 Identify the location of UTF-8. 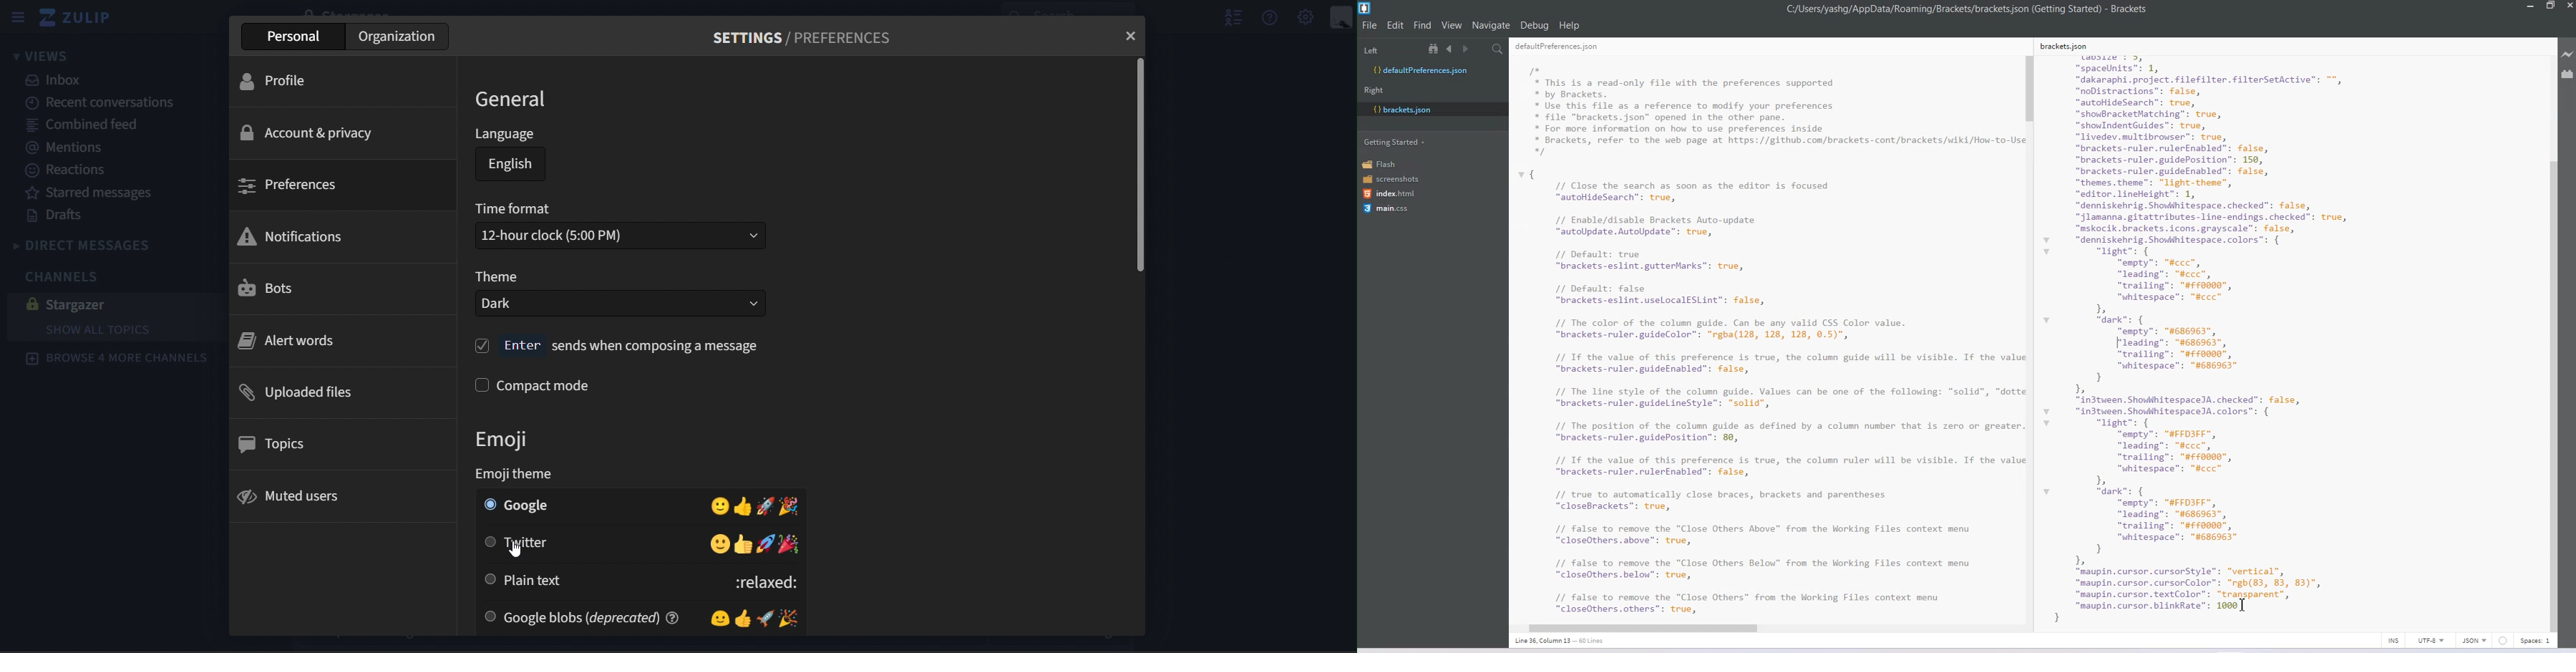
(2431, 640).